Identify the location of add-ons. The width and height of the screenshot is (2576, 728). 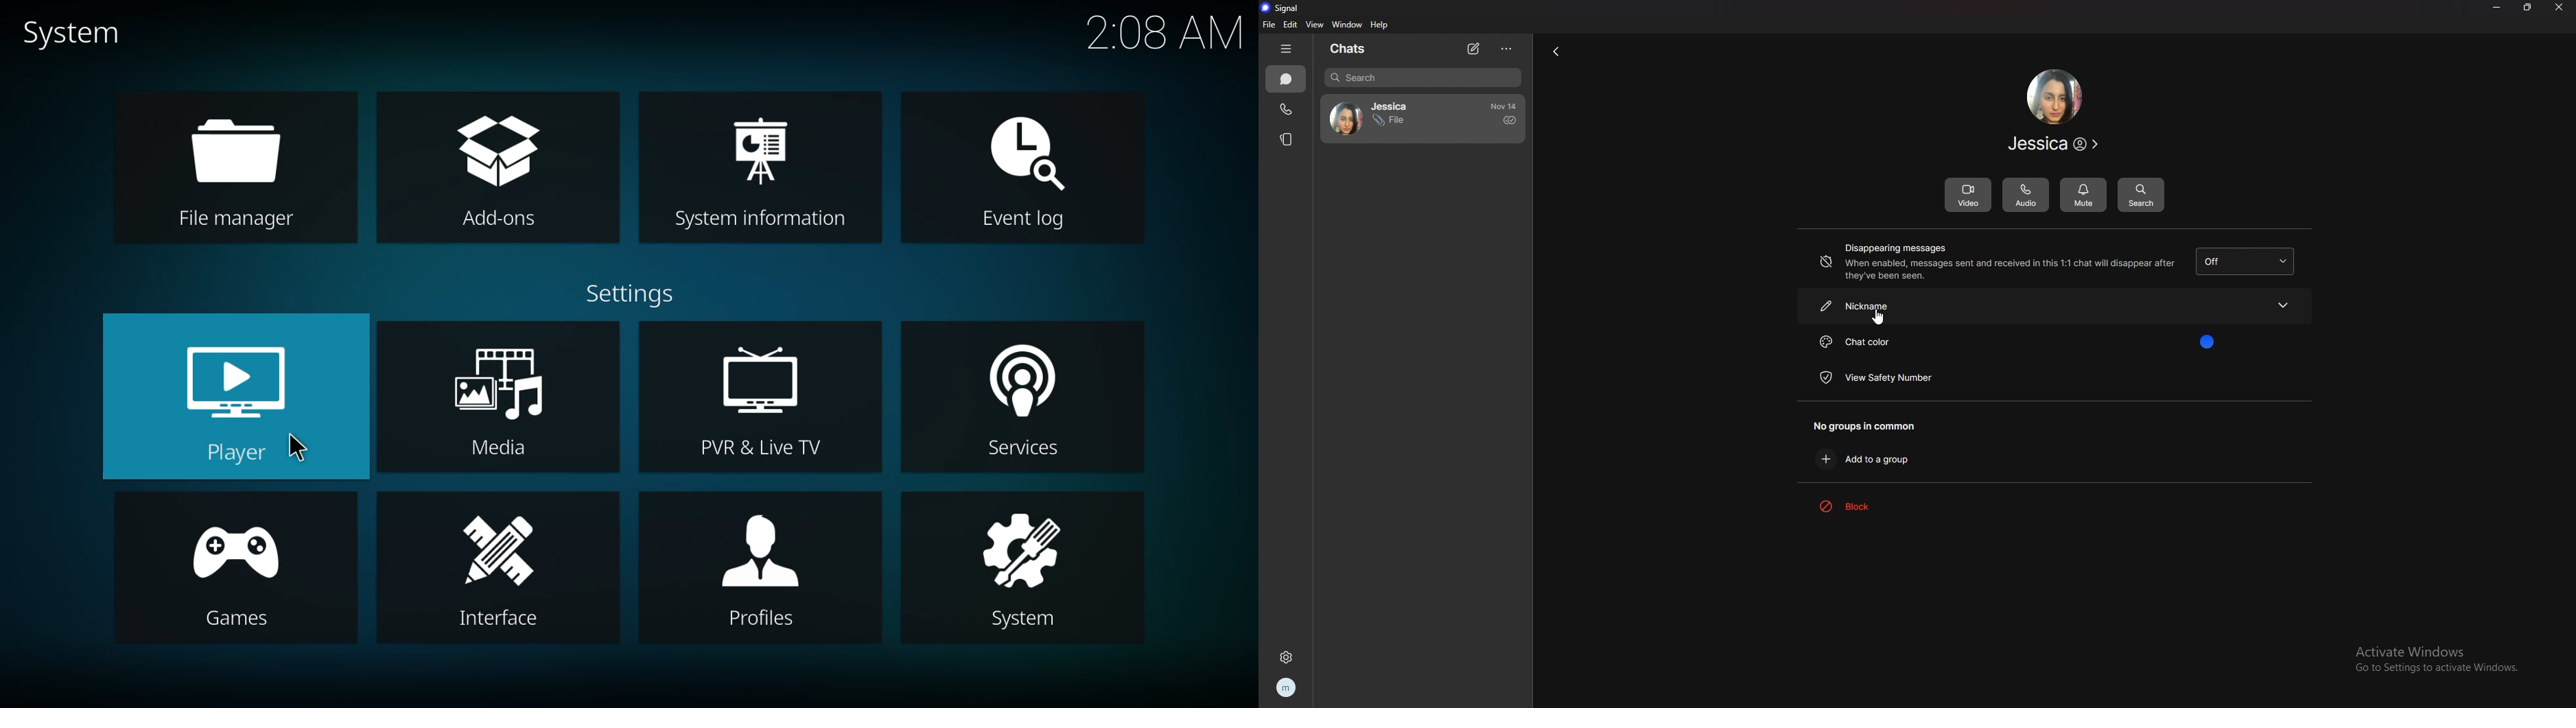
(498, 168).